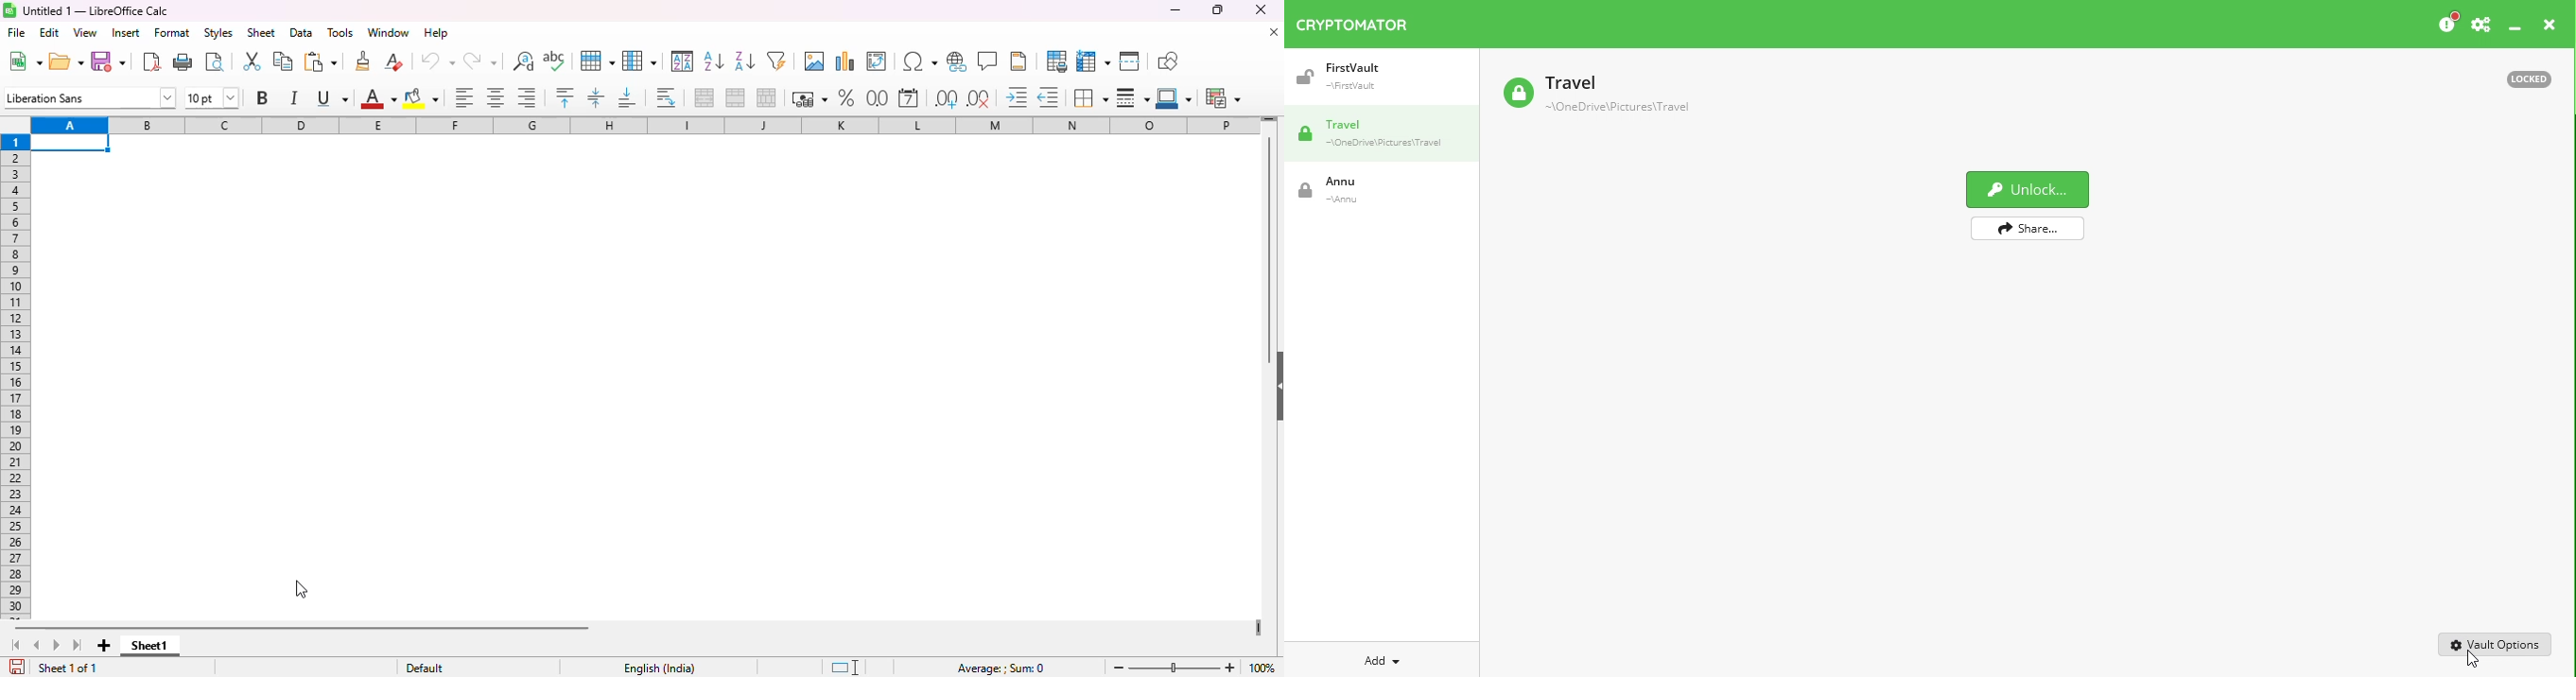 This screenshot has width=2576, height=700. Describe the element at coordinates (705, 98) in the screenshot. I see `merge and center or unmerge cells depending on the current toggle state` at that location.